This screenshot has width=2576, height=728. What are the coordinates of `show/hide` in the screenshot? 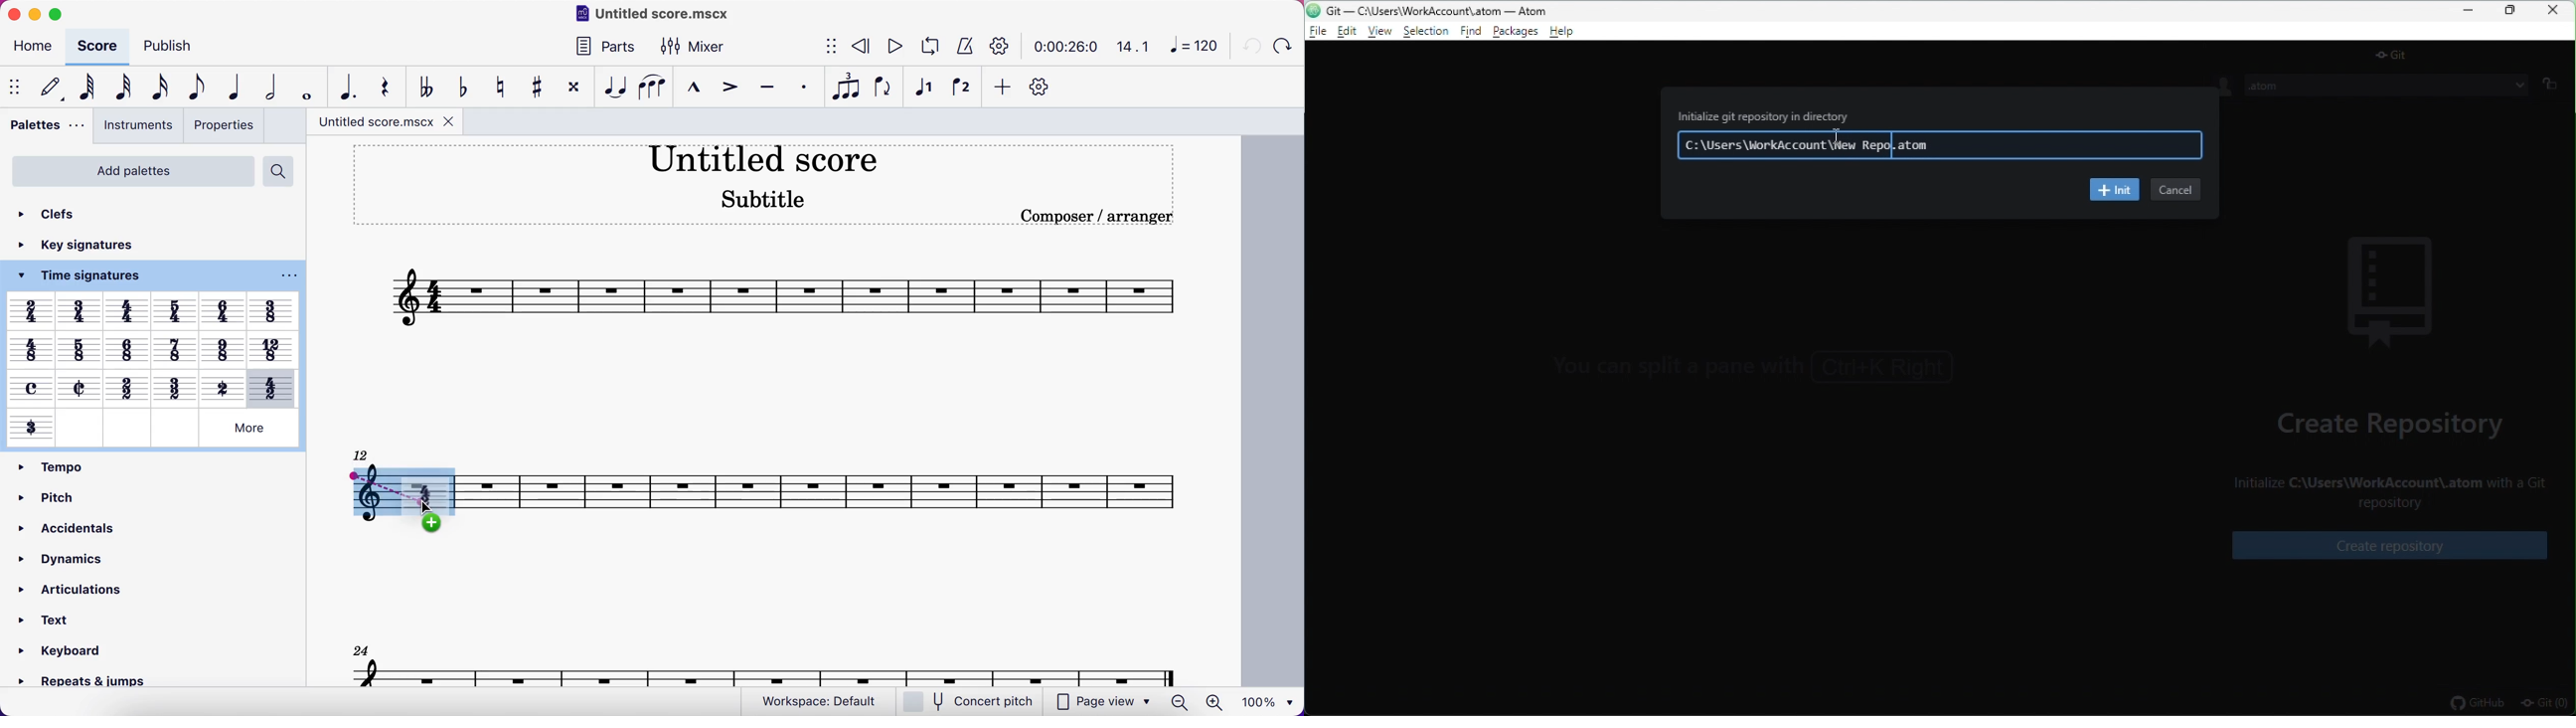 It's located at (826, 47).